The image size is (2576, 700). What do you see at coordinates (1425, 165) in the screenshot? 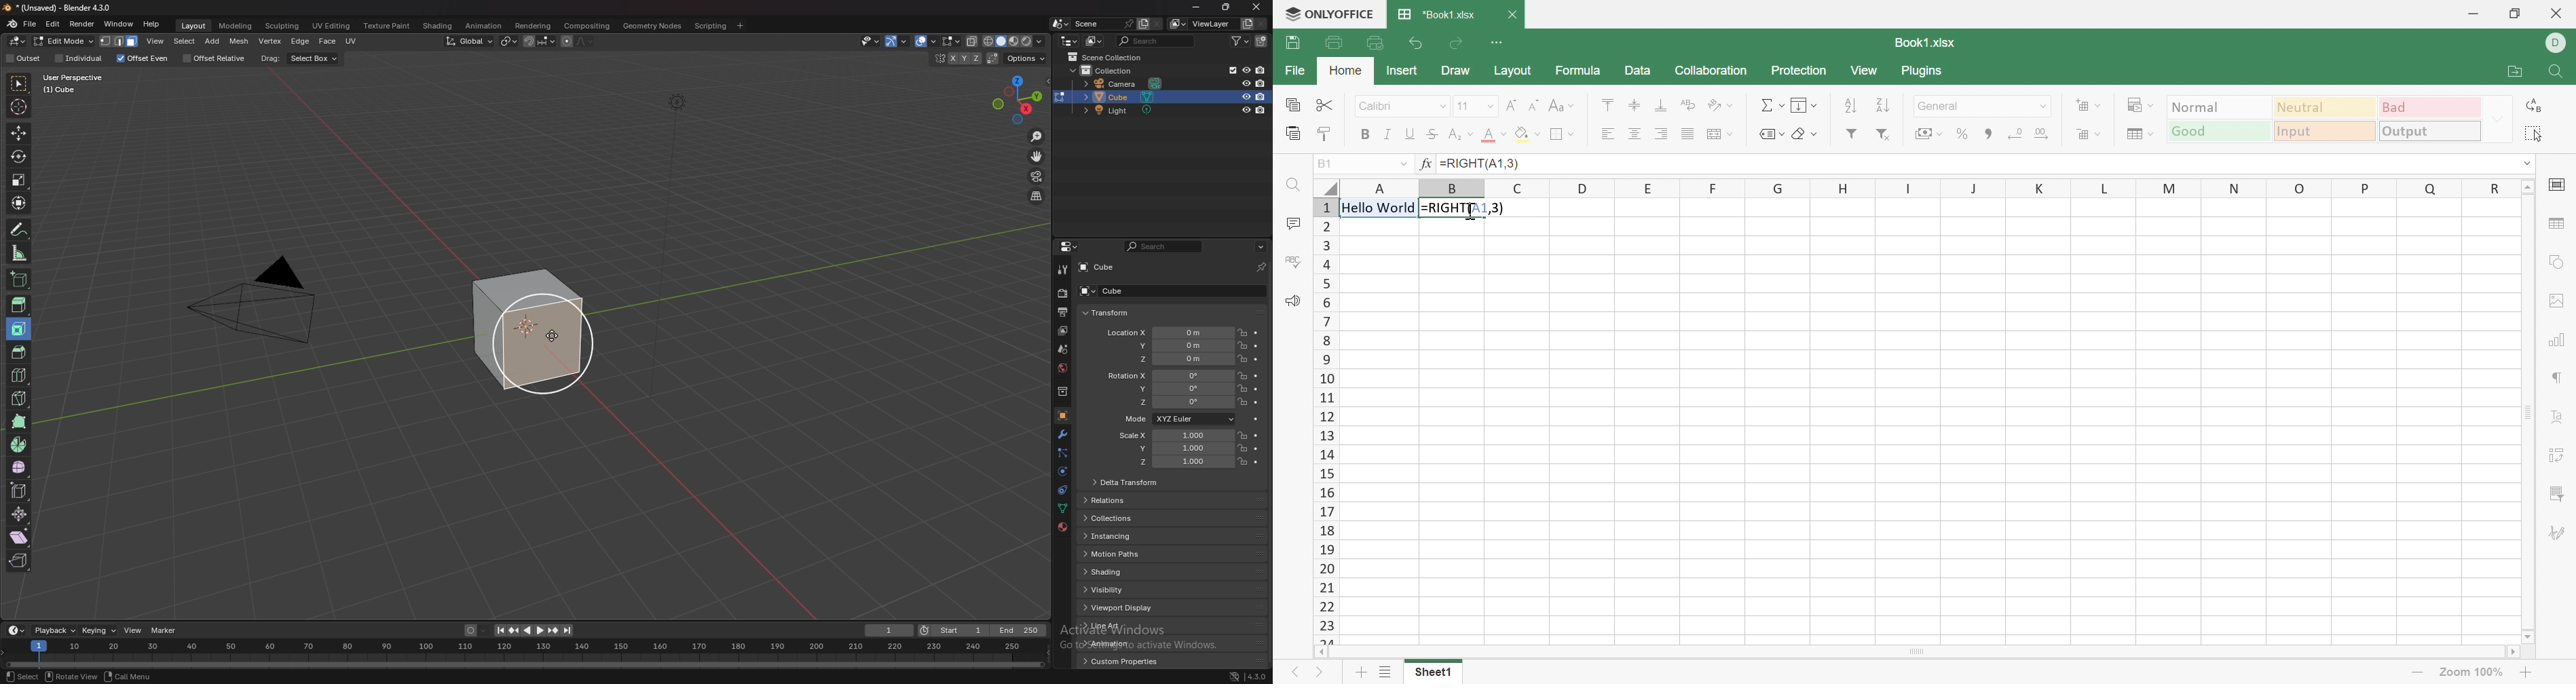
I see `fx` at bounding box center [1425, 165].